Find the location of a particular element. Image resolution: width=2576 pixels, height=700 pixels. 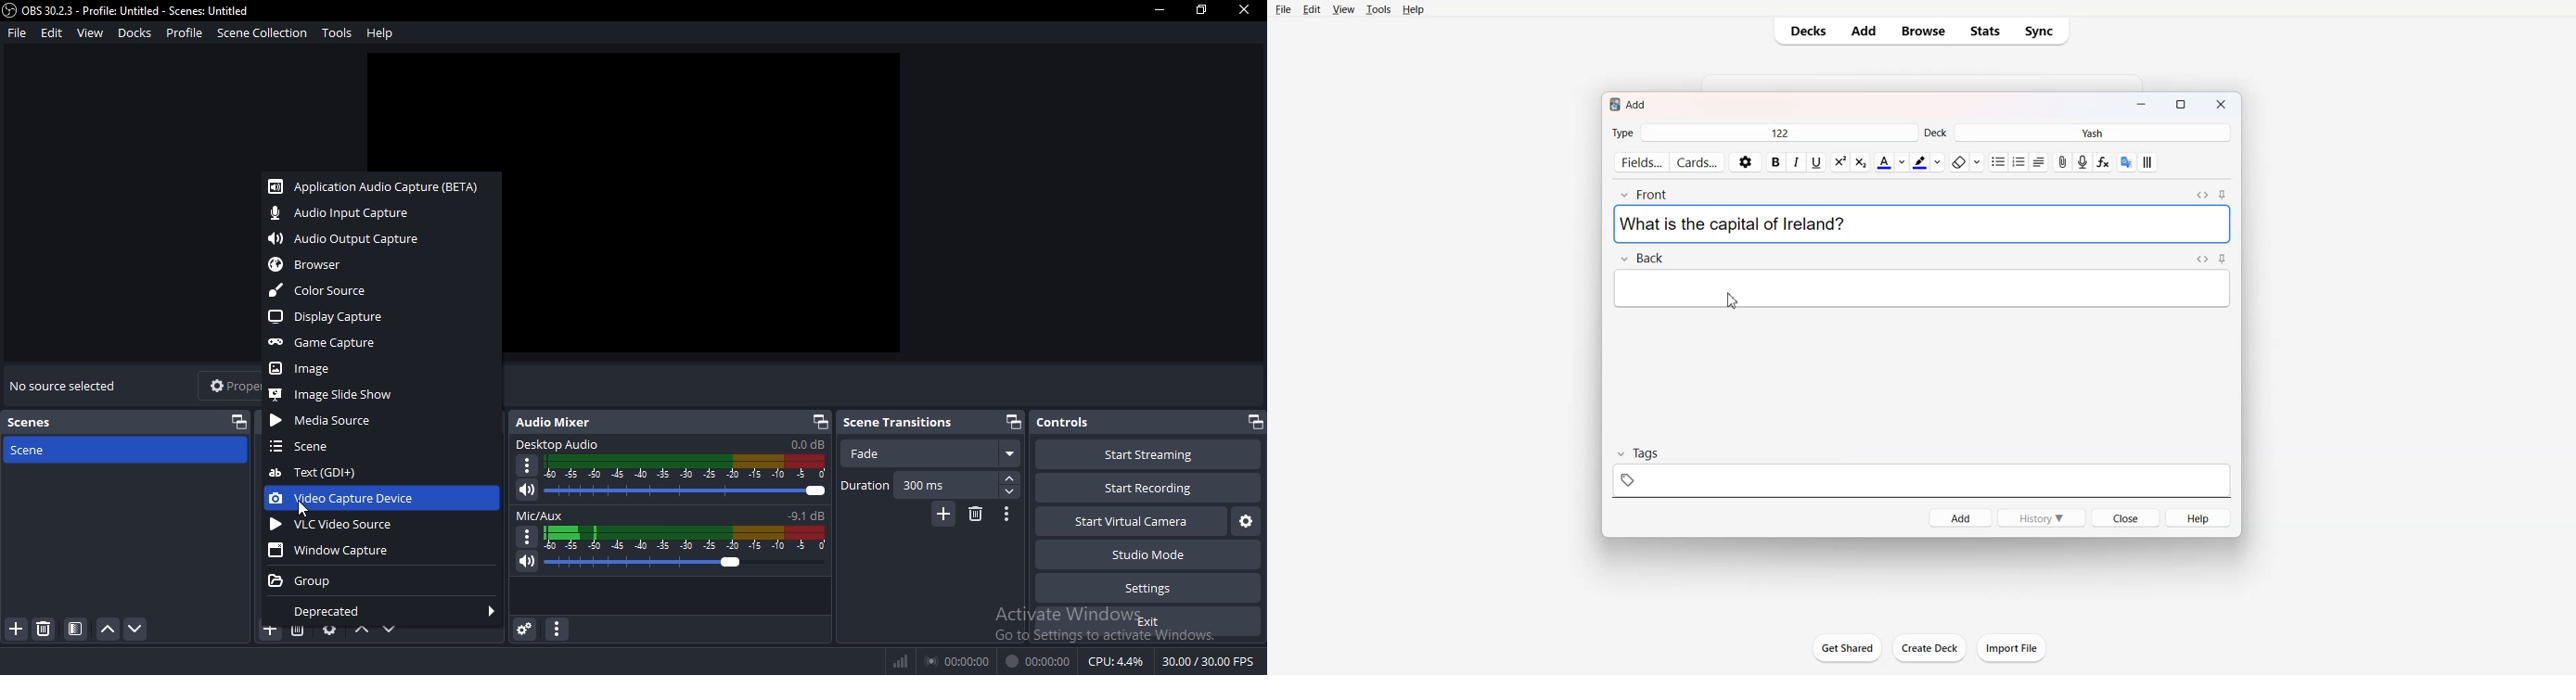

Text is located at coordinates (1732, 224).